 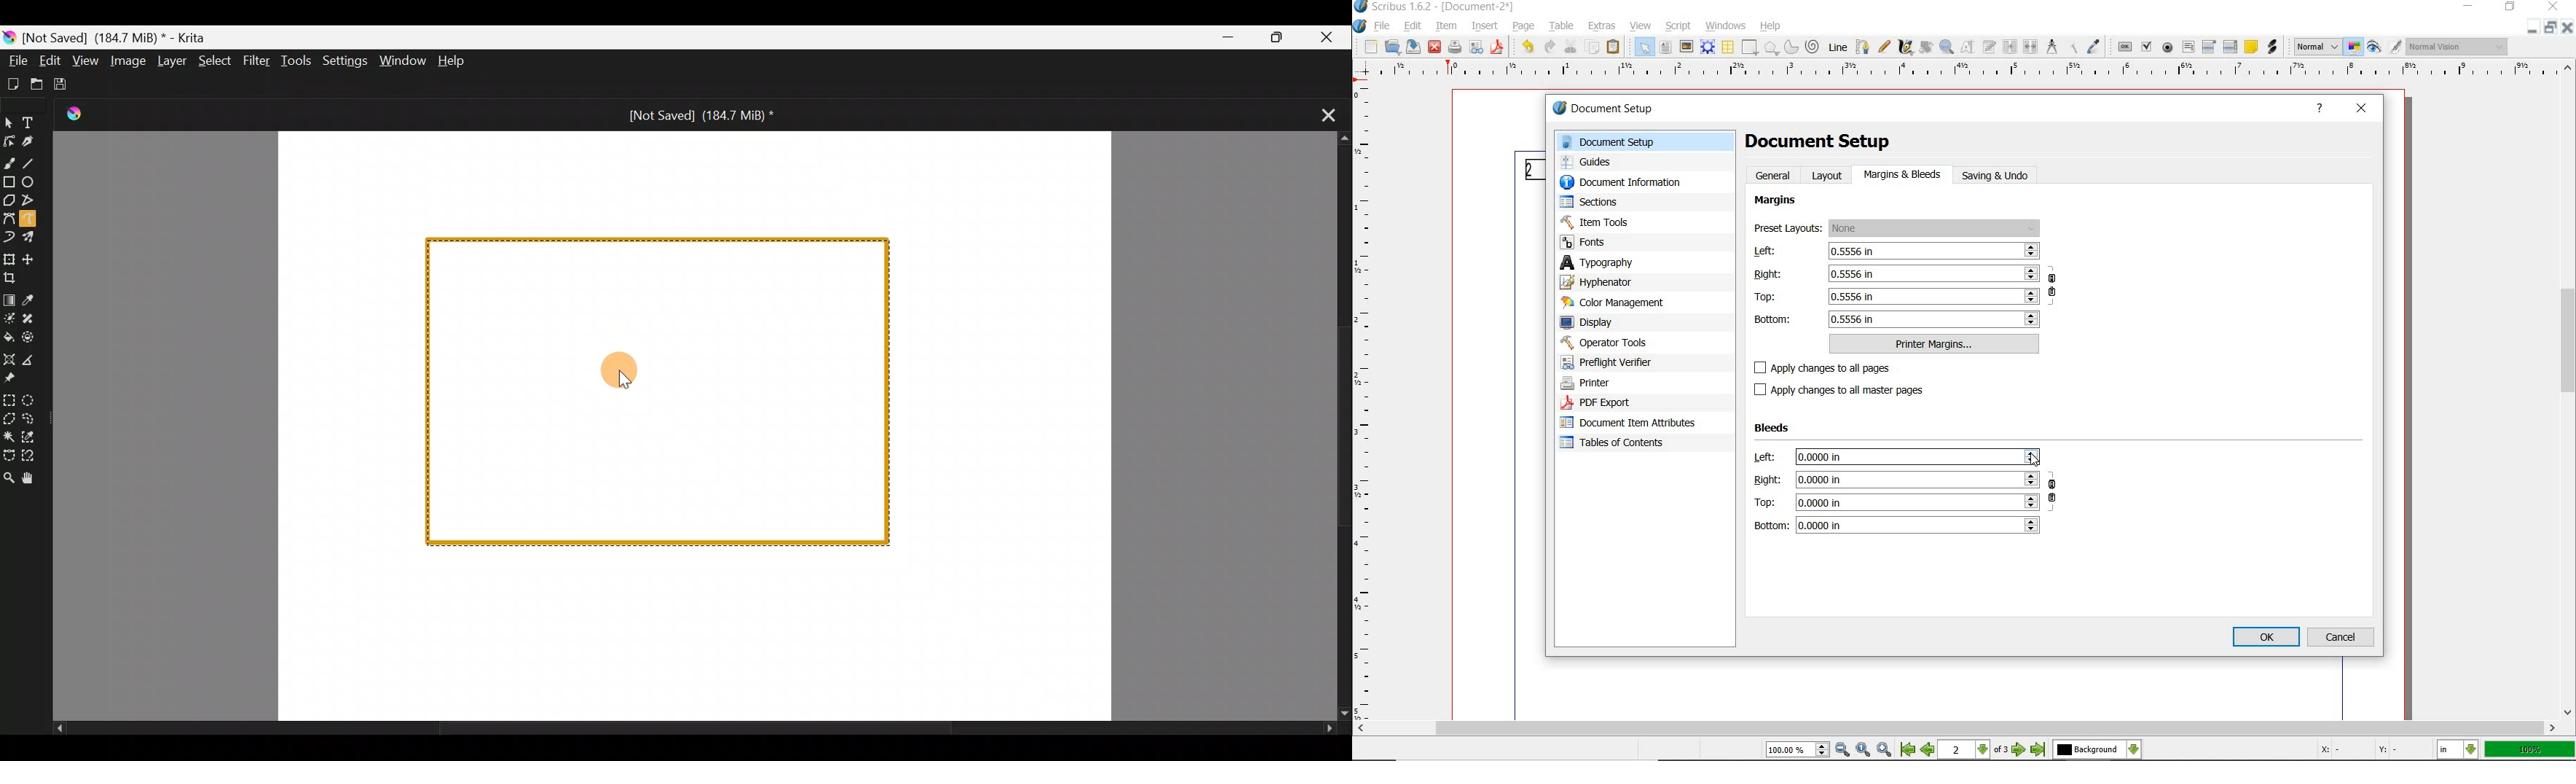 What do you see at coordinates (2466, 7) in the screenshot?
I see `minimize` at bounding box center [2466, 7].